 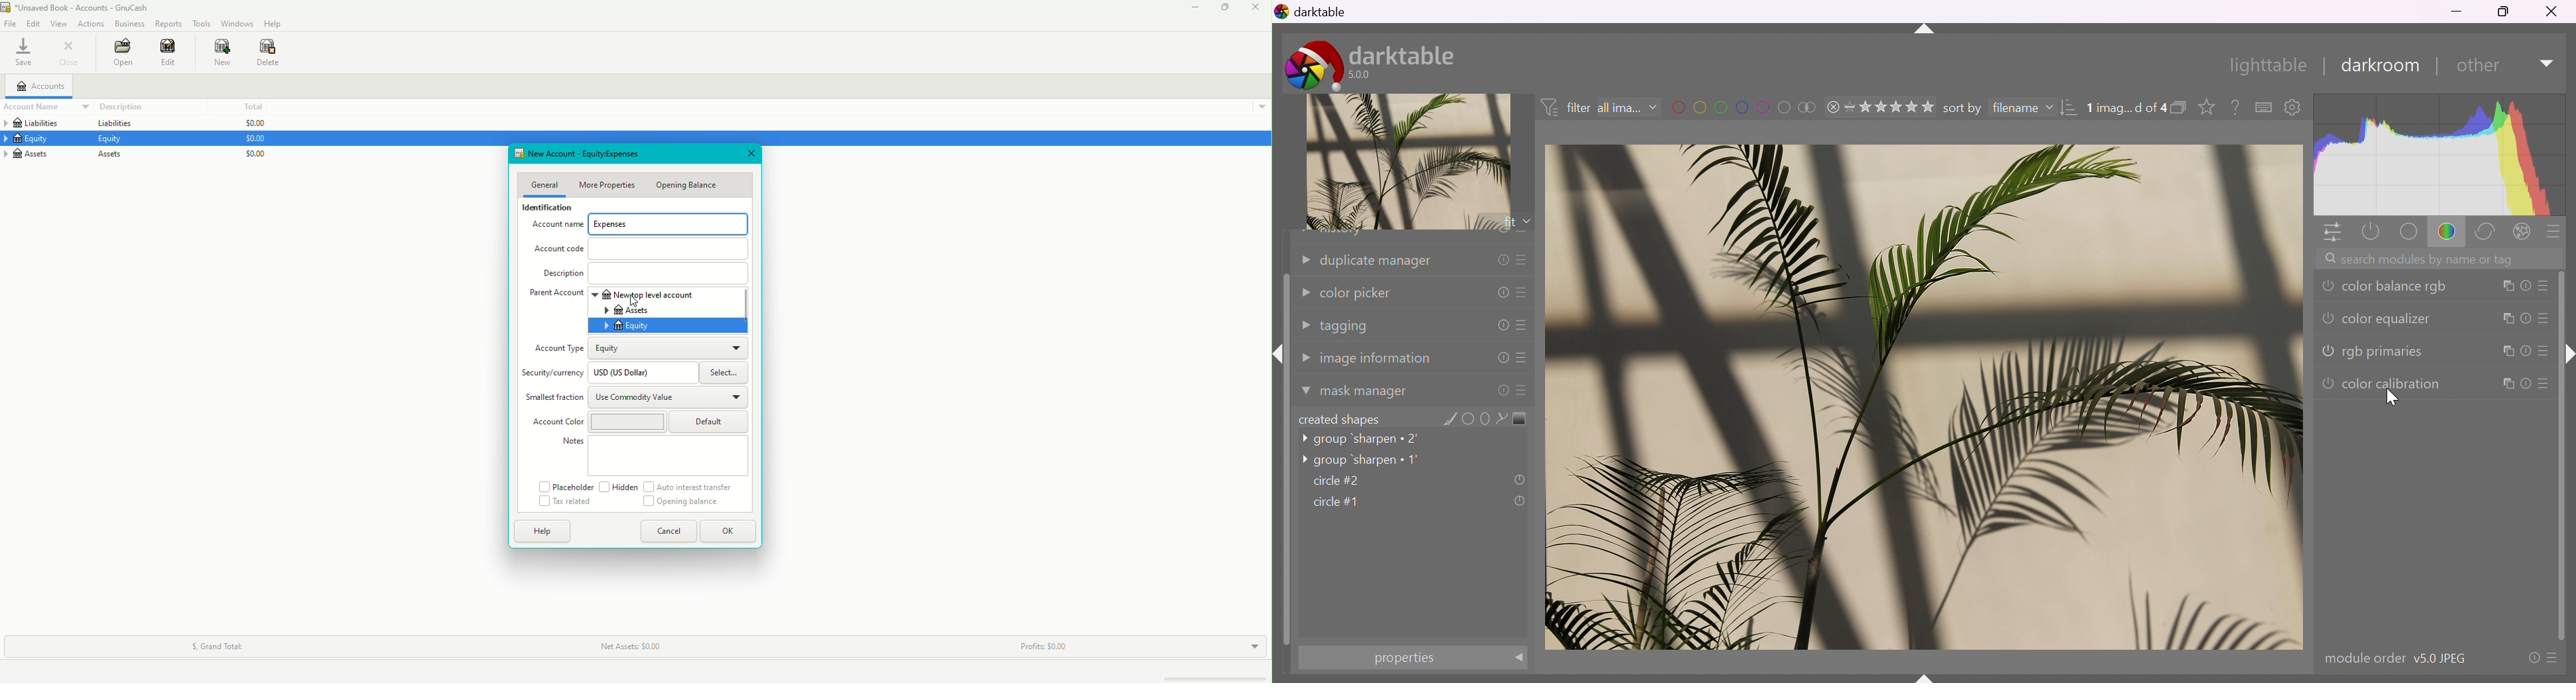 I want to click on Default, so click(x=711, y=422).